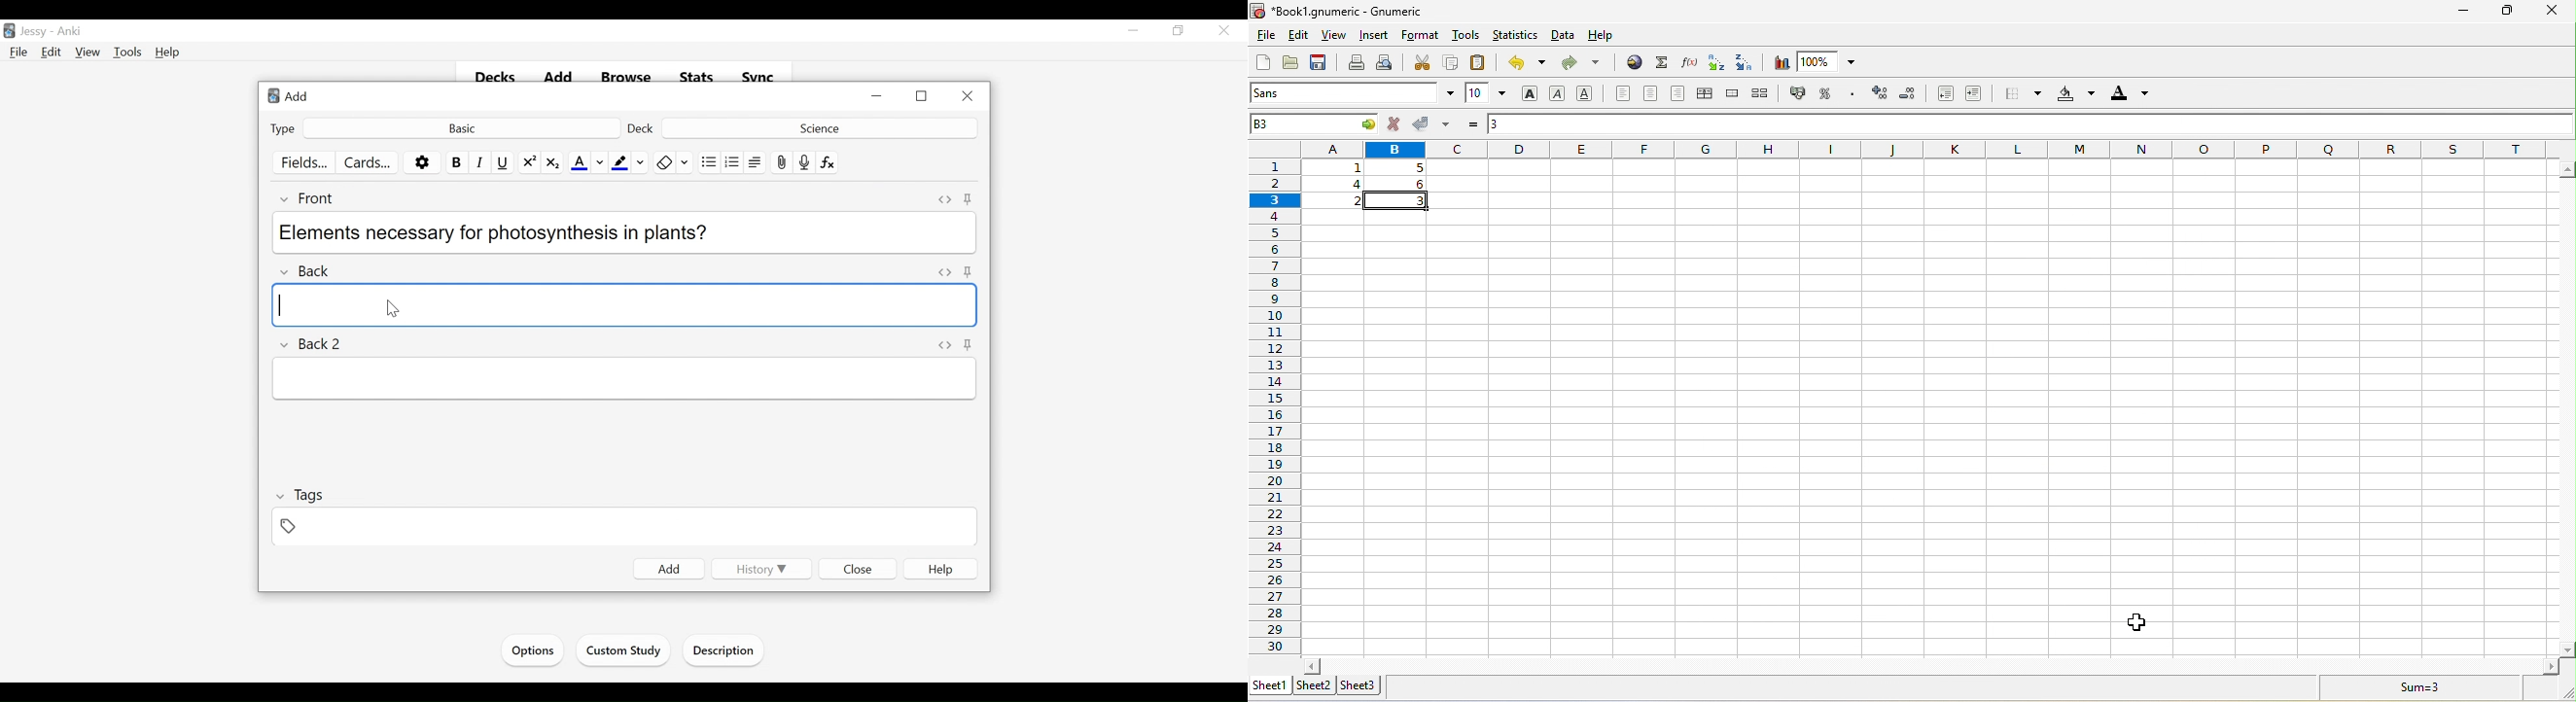  Describe the element at coordinates (923, 97) in the screenshot. I see `Restore` at that location.